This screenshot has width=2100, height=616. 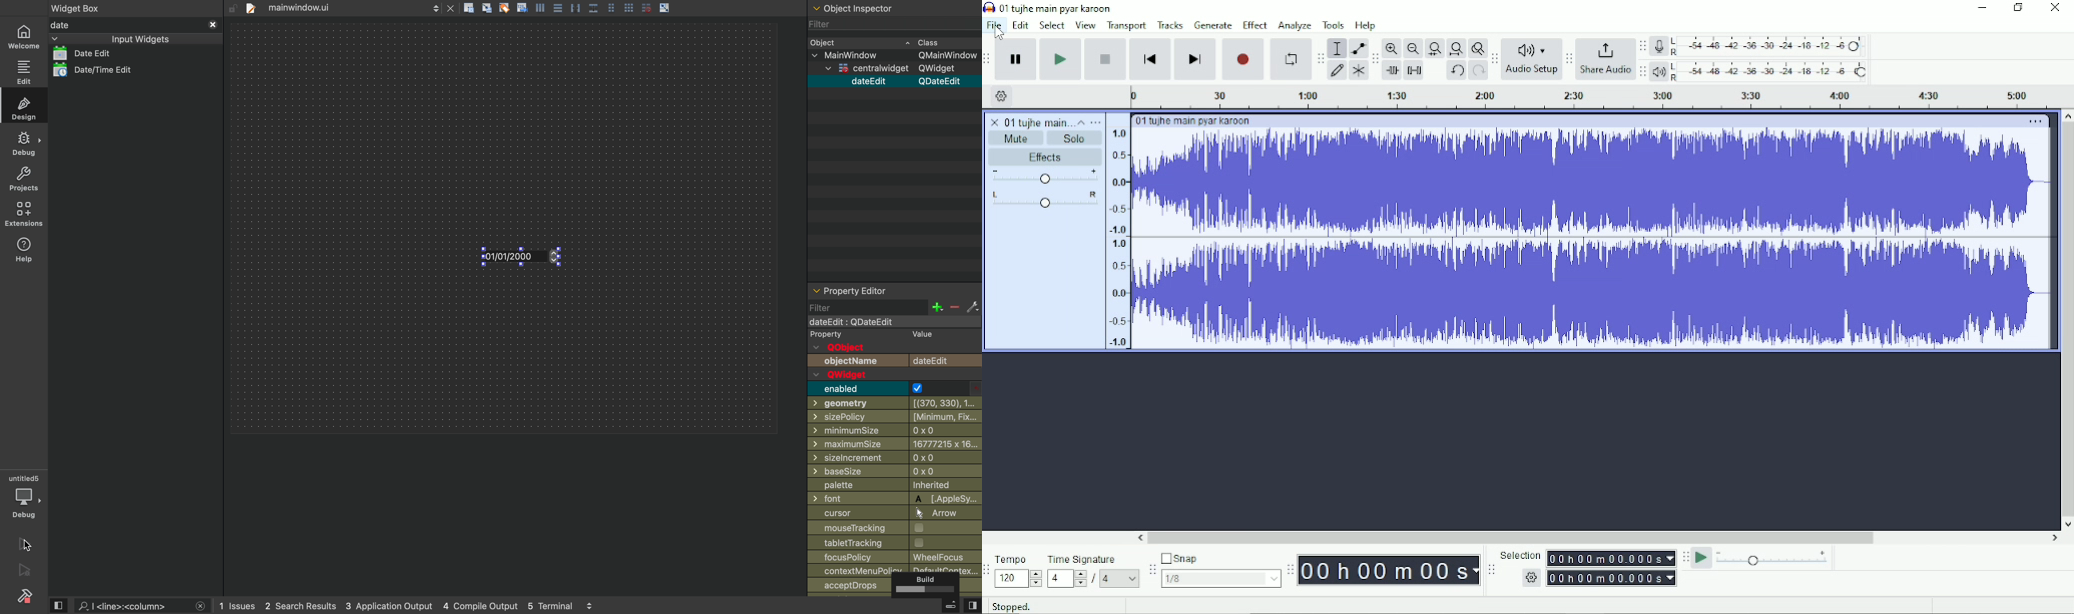 What do you see at coordinates (1606, 60) in the screenshot?
I see `Share Audio` at bounding box center [1606, 60].